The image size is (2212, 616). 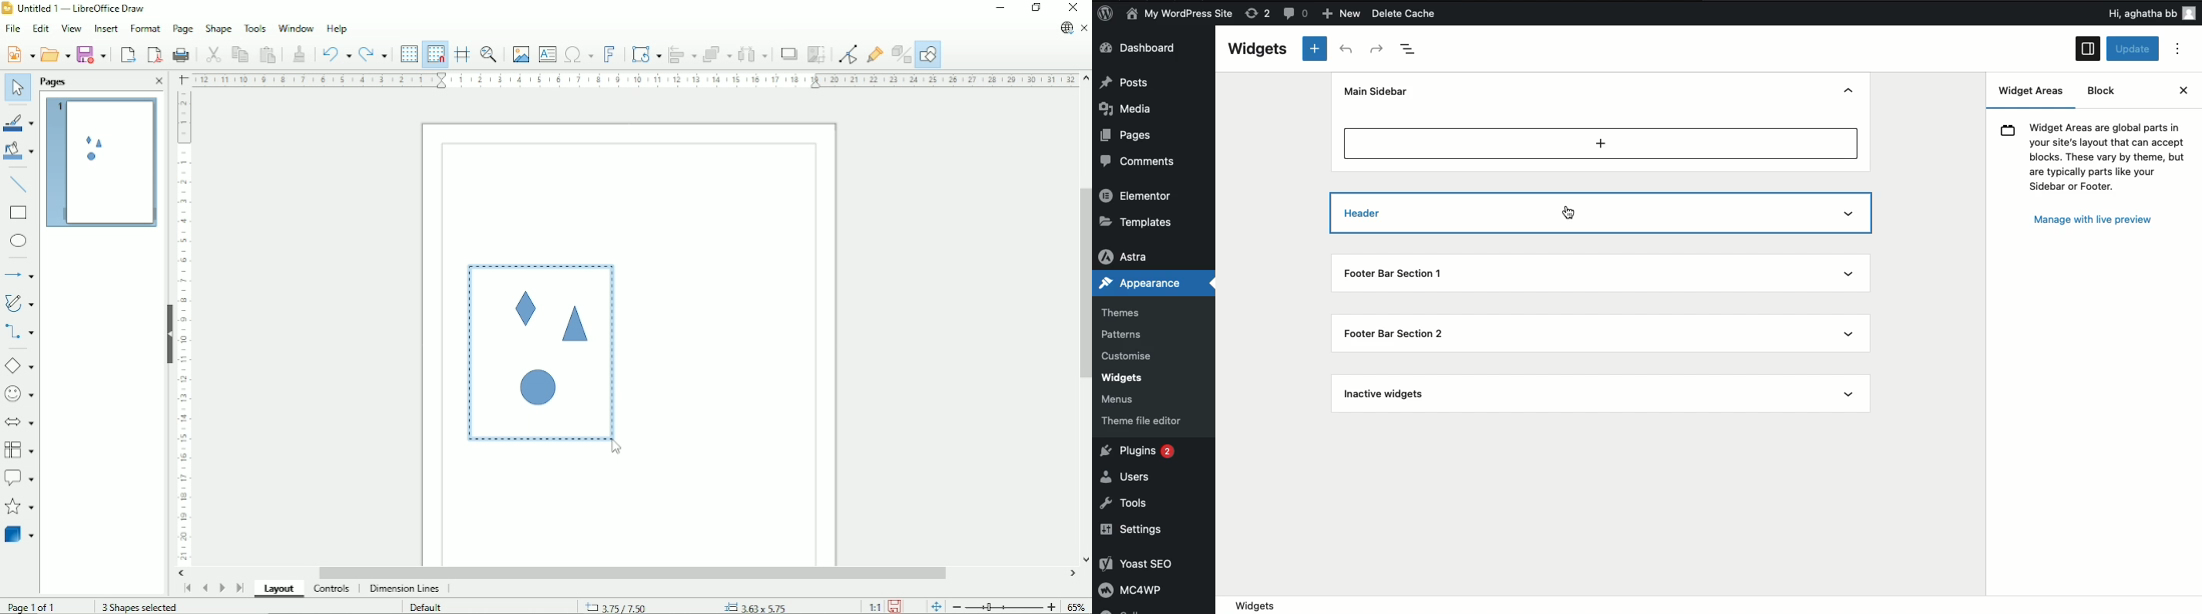 What do you see at coordinates (20, 421) in the screenshot?
I see `Block arrows` at bounding box center [20, 421].